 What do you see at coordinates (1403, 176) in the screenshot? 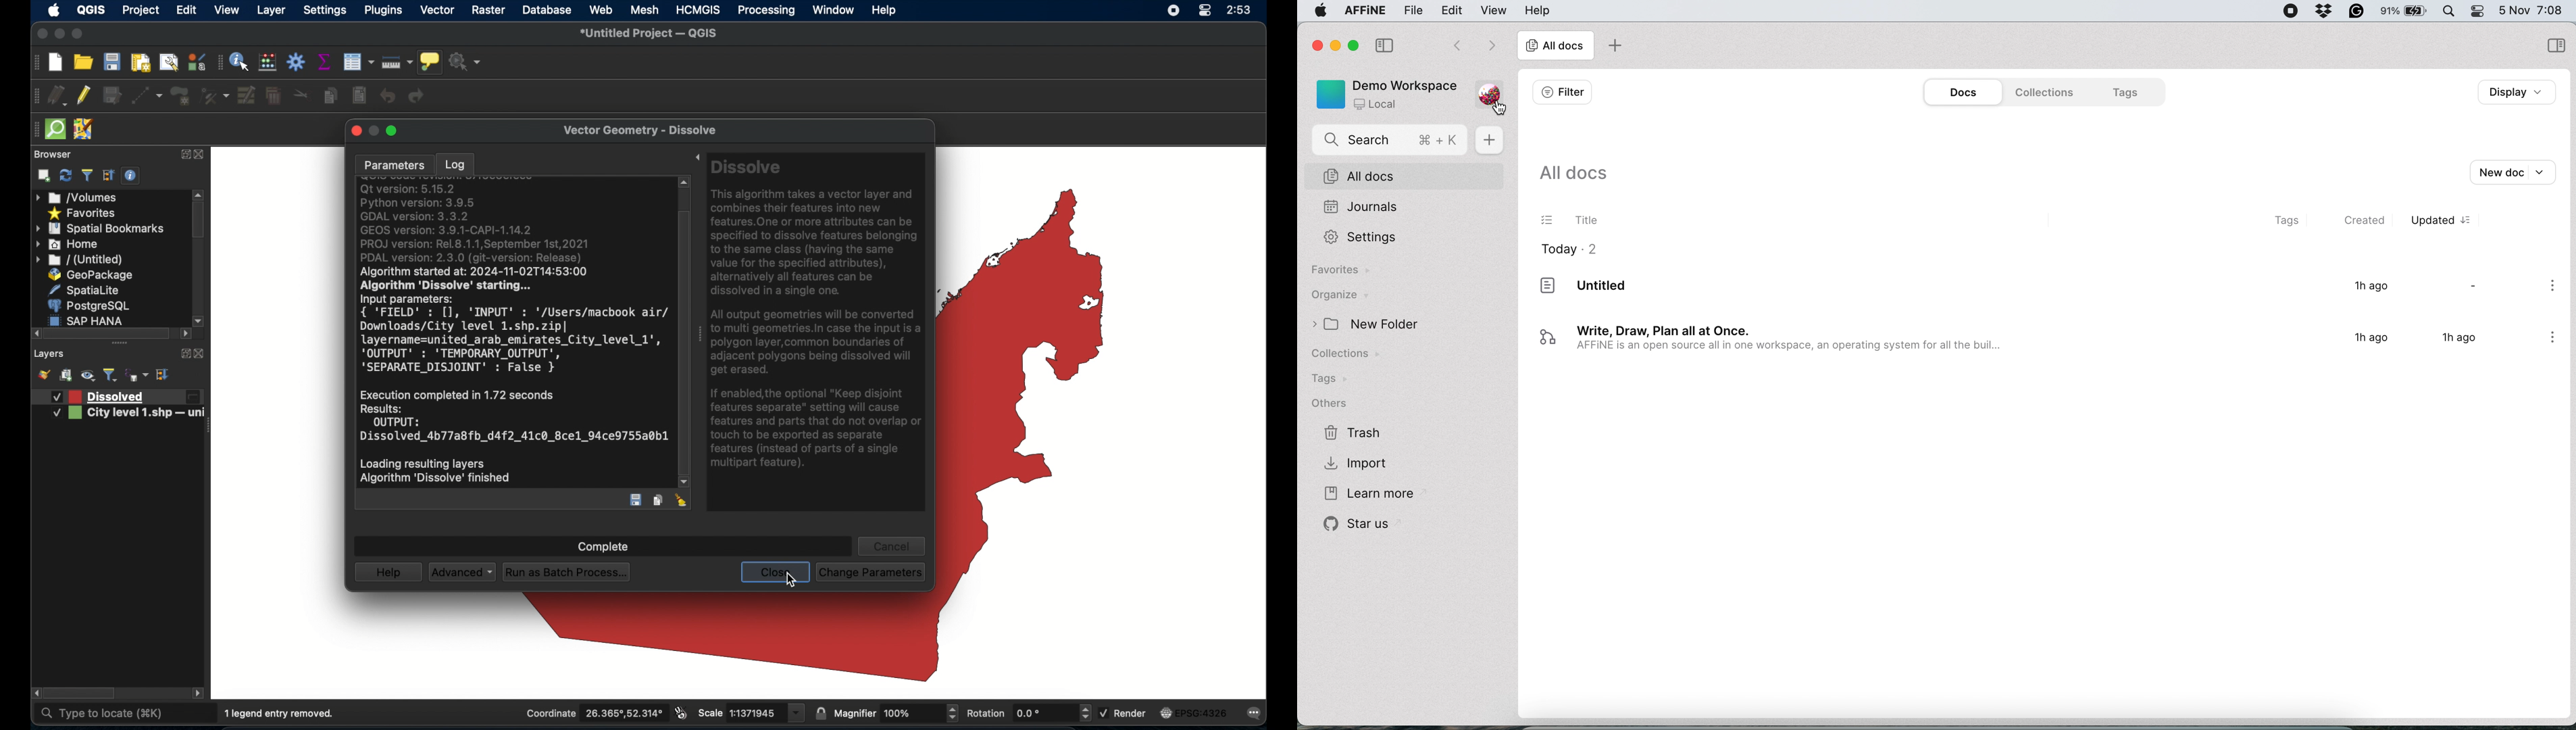
I see `all docs` at bounding box center [1403, 176].